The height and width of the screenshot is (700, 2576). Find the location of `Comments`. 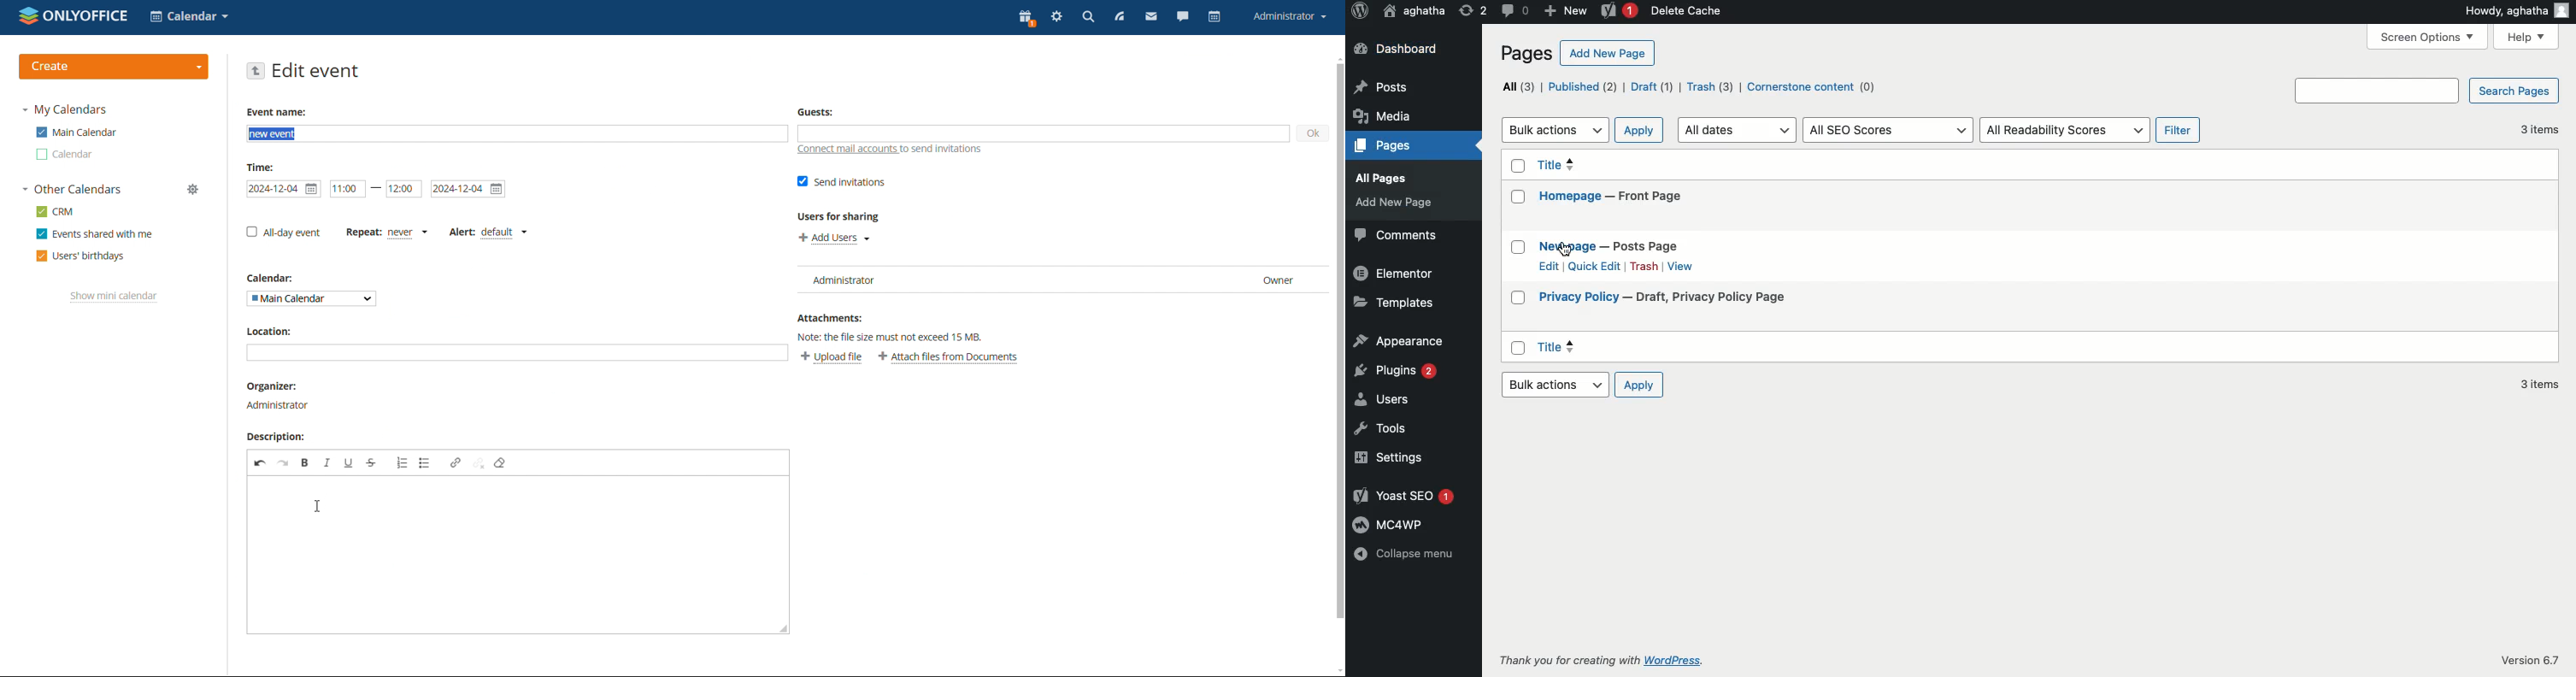

Comments is located at coordinates (1396, 236).